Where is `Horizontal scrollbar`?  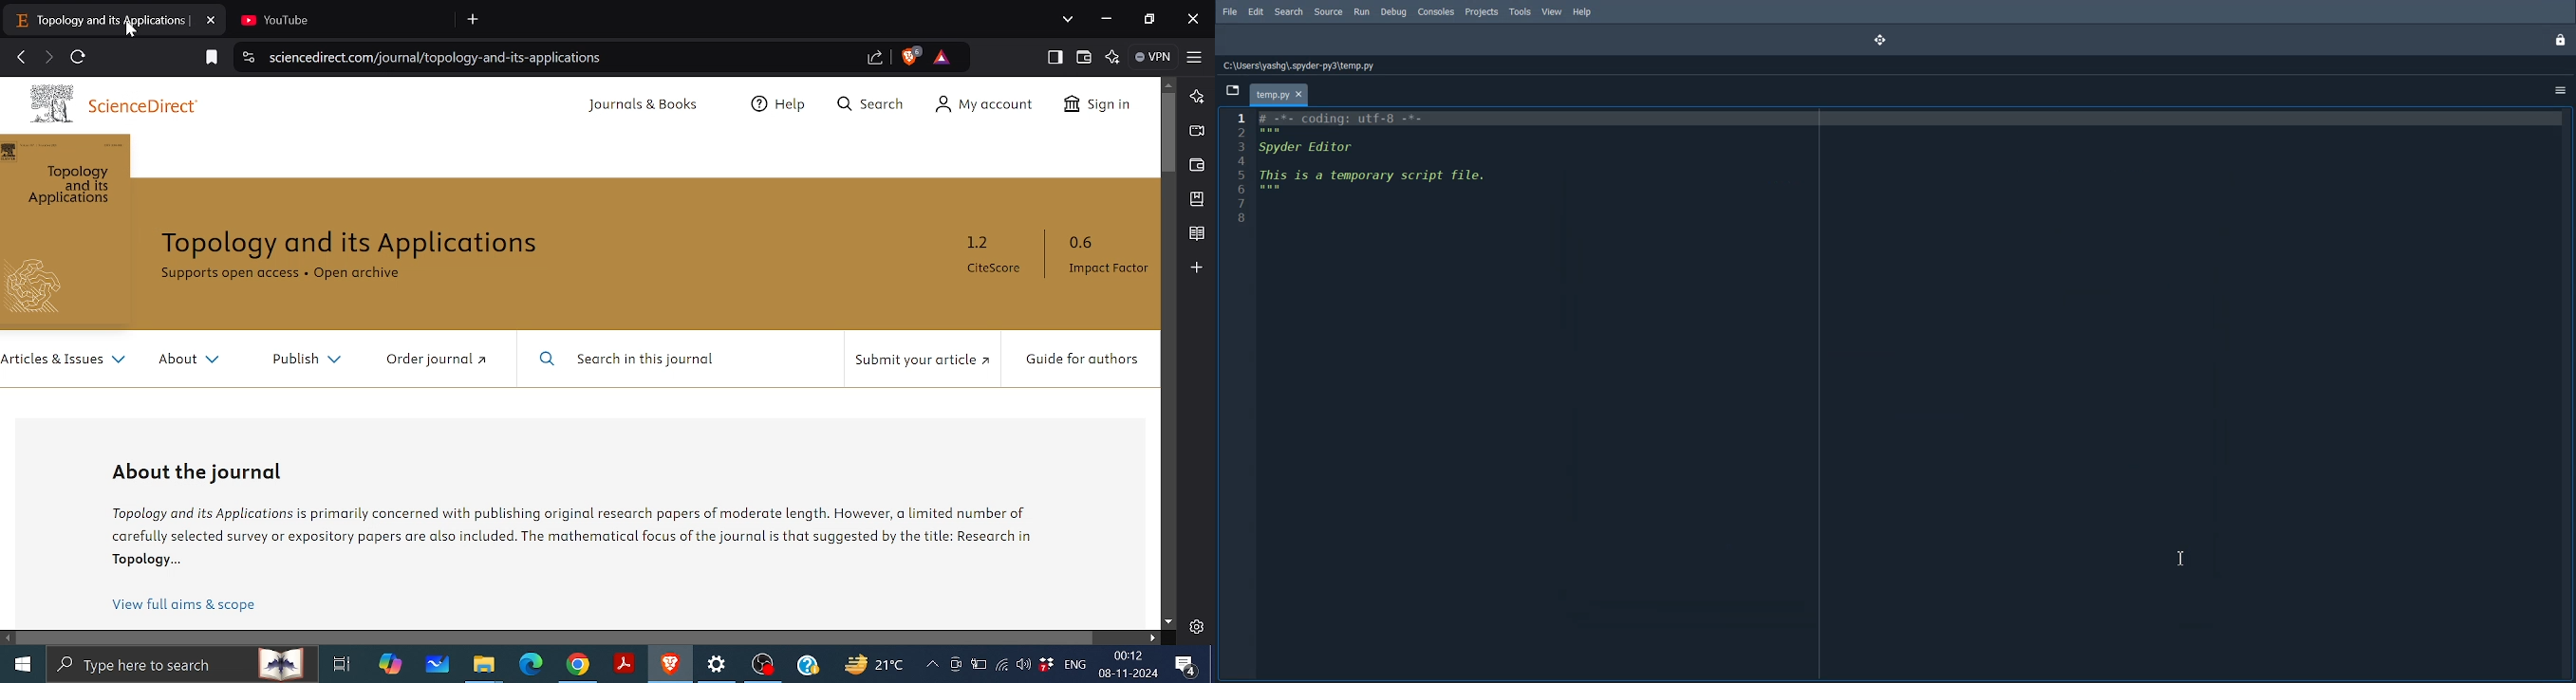 Horizontal scrollbar is located at coordinates (556, 637).